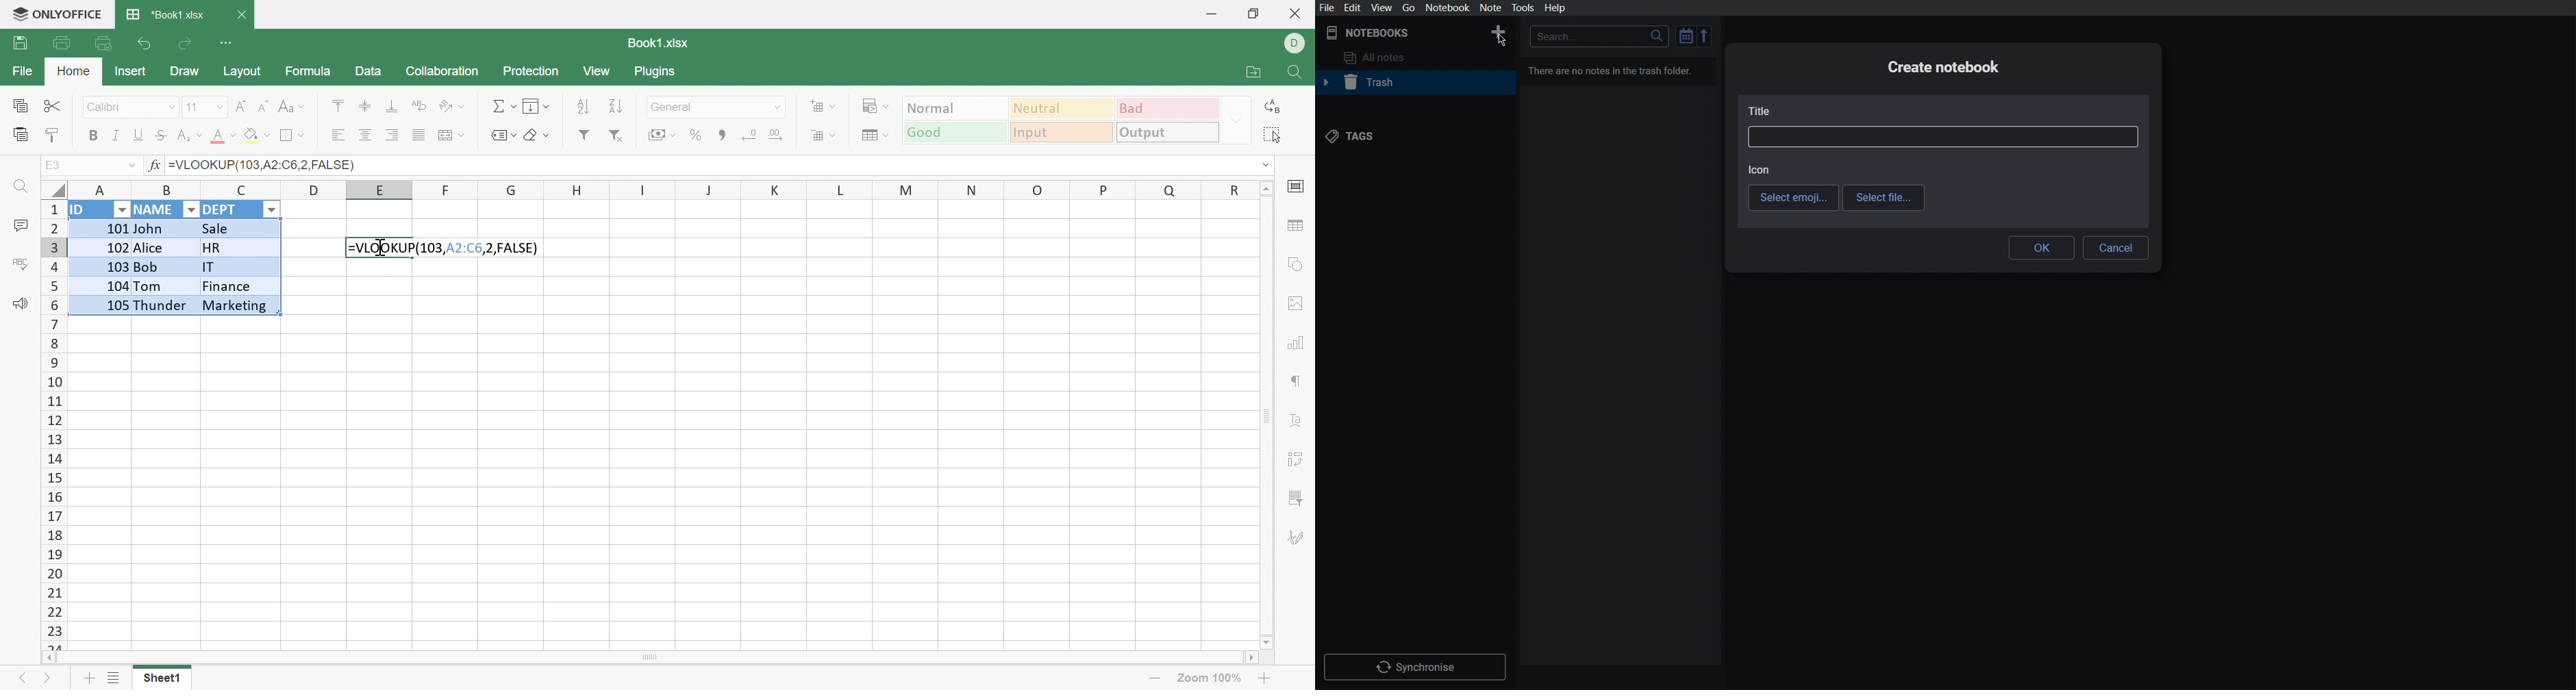 Image resolution: width=2576 pixels, height=700 pixels. I want to click on File, so click(20, 72).